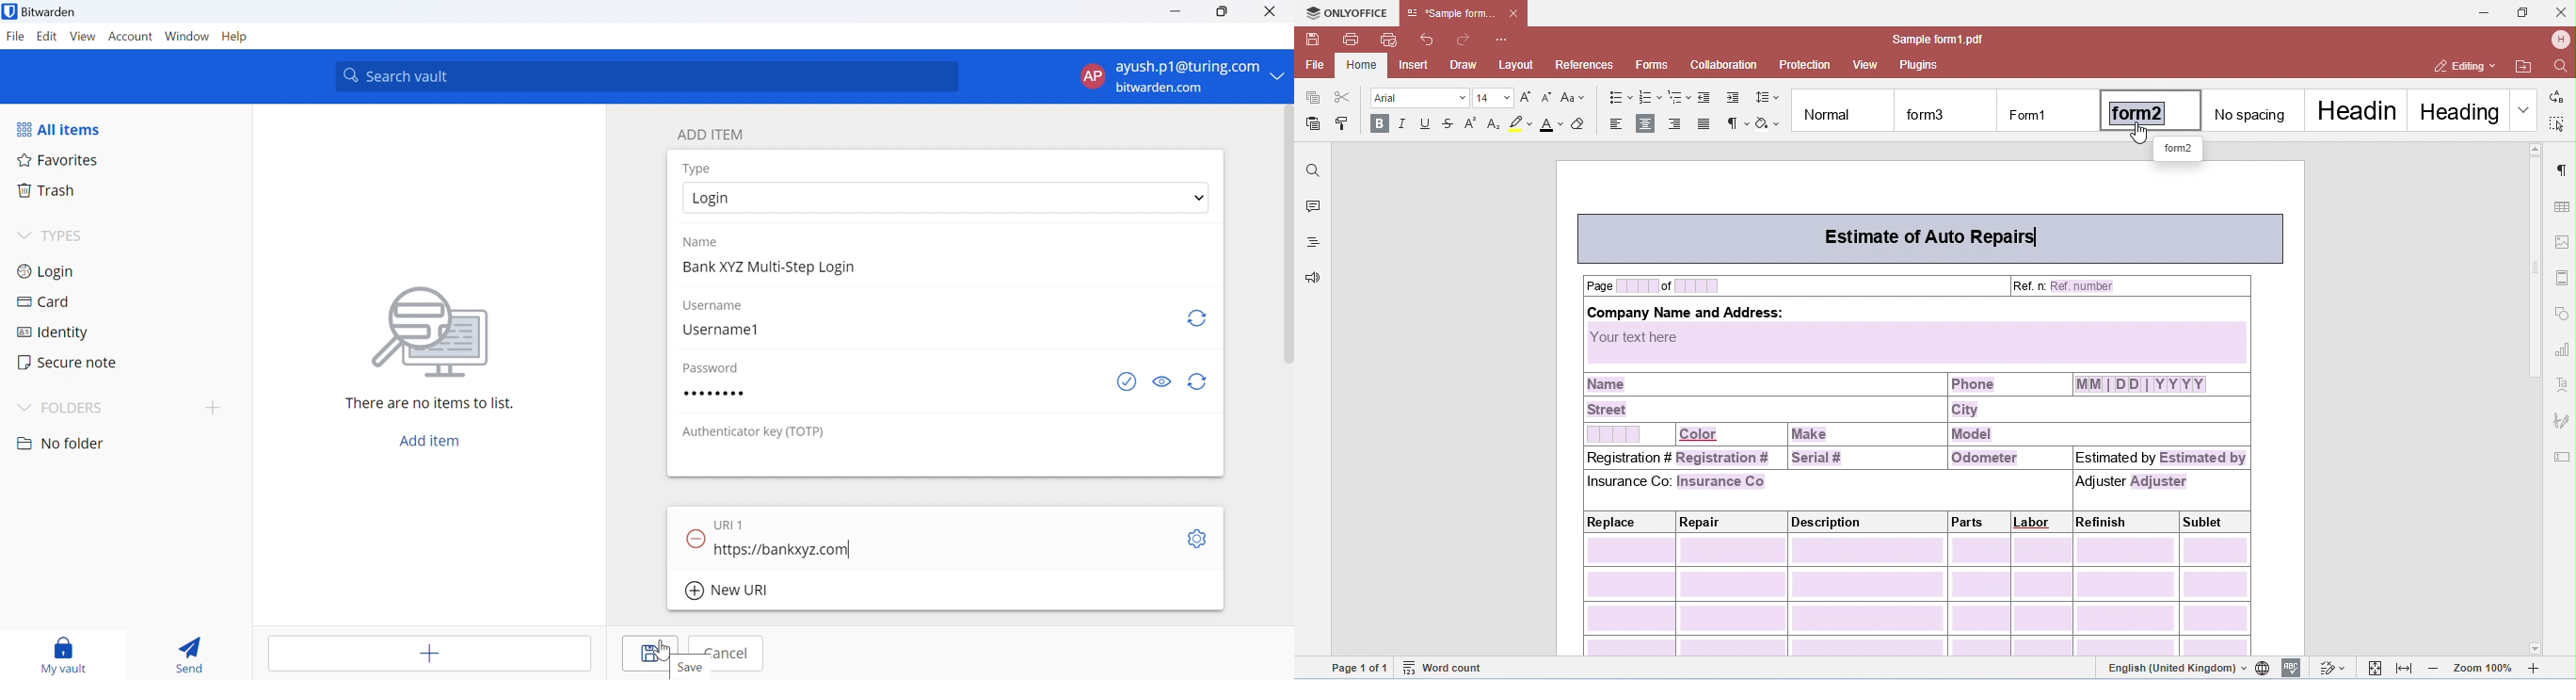 This screenshot has height=700, width=2576. I want to click on AP, so click(1091, 76).